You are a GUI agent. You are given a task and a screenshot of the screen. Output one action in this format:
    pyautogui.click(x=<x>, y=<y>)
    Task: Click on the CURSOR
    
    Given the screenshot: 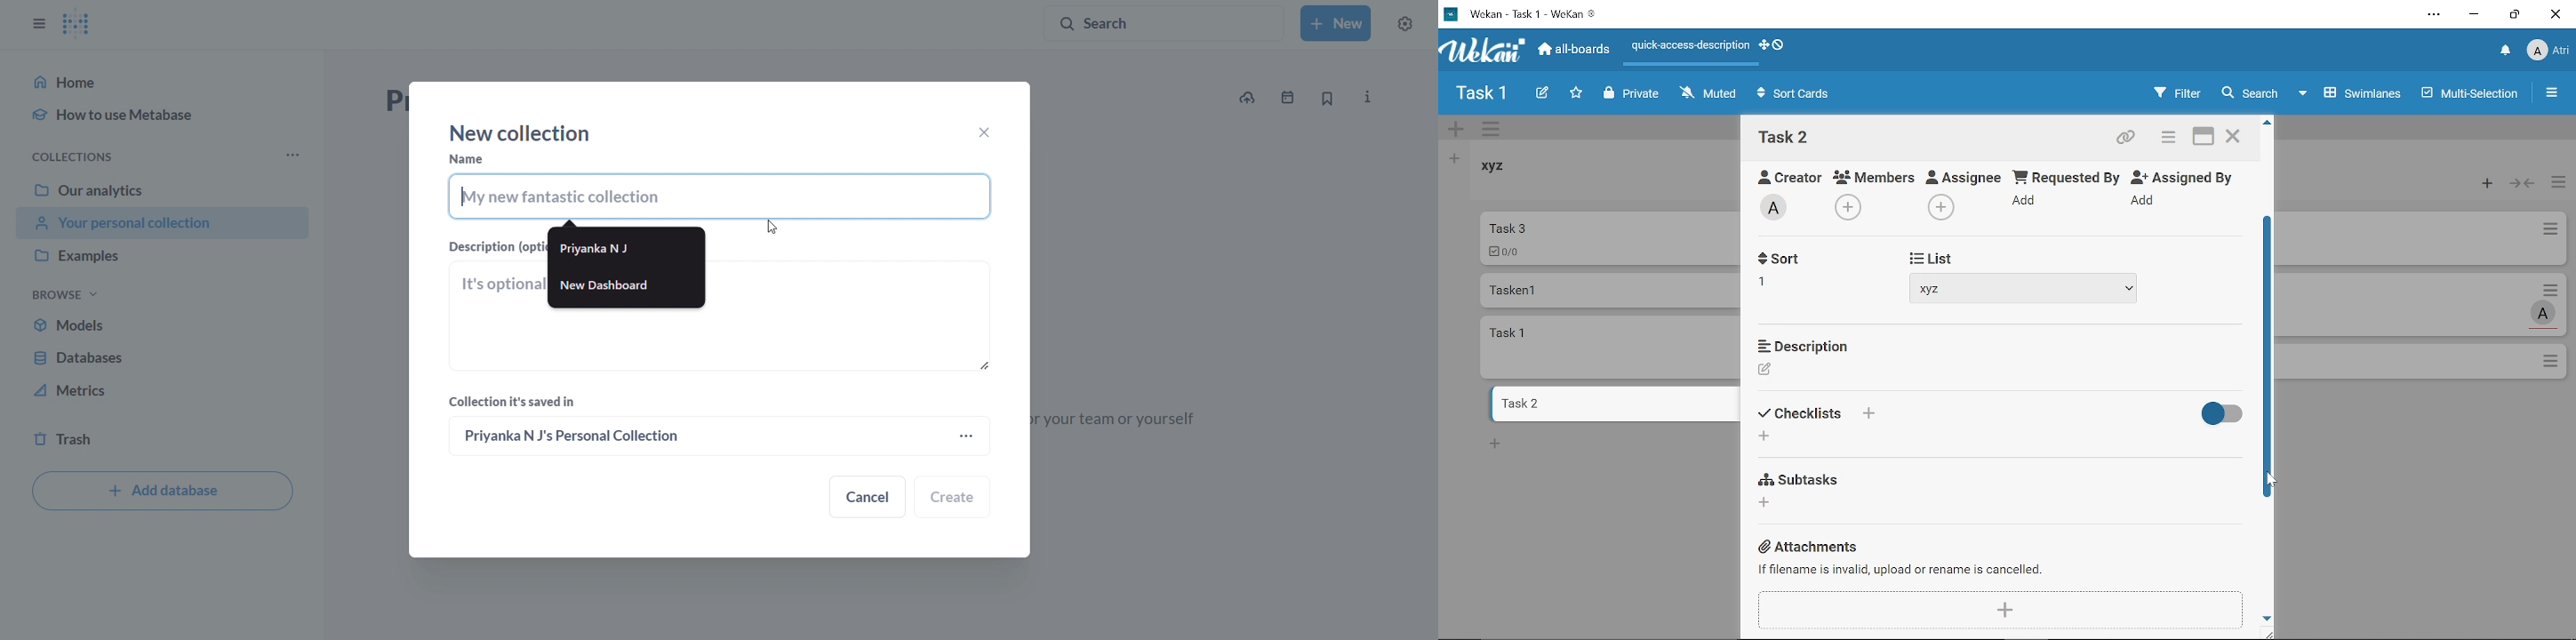 What is the action you would take?
    pyautogui.click(x=782, y=229)
    